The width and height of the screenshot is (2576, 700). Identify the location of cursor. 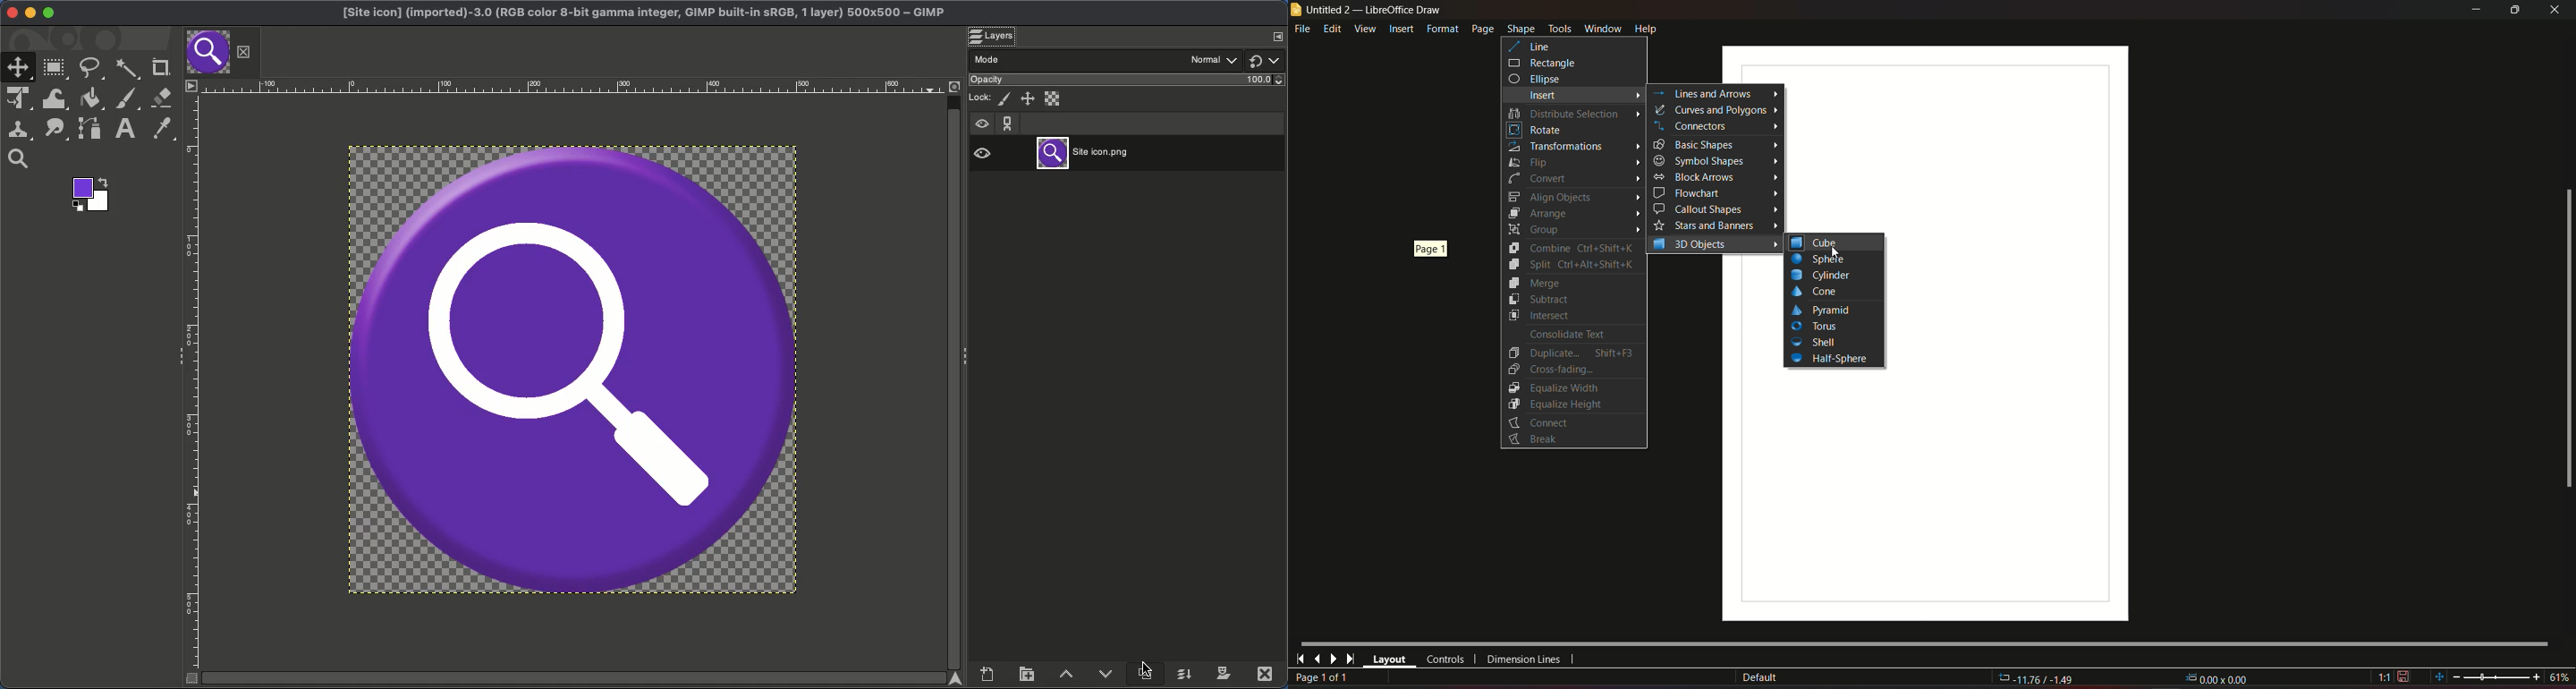
(1151, 660).